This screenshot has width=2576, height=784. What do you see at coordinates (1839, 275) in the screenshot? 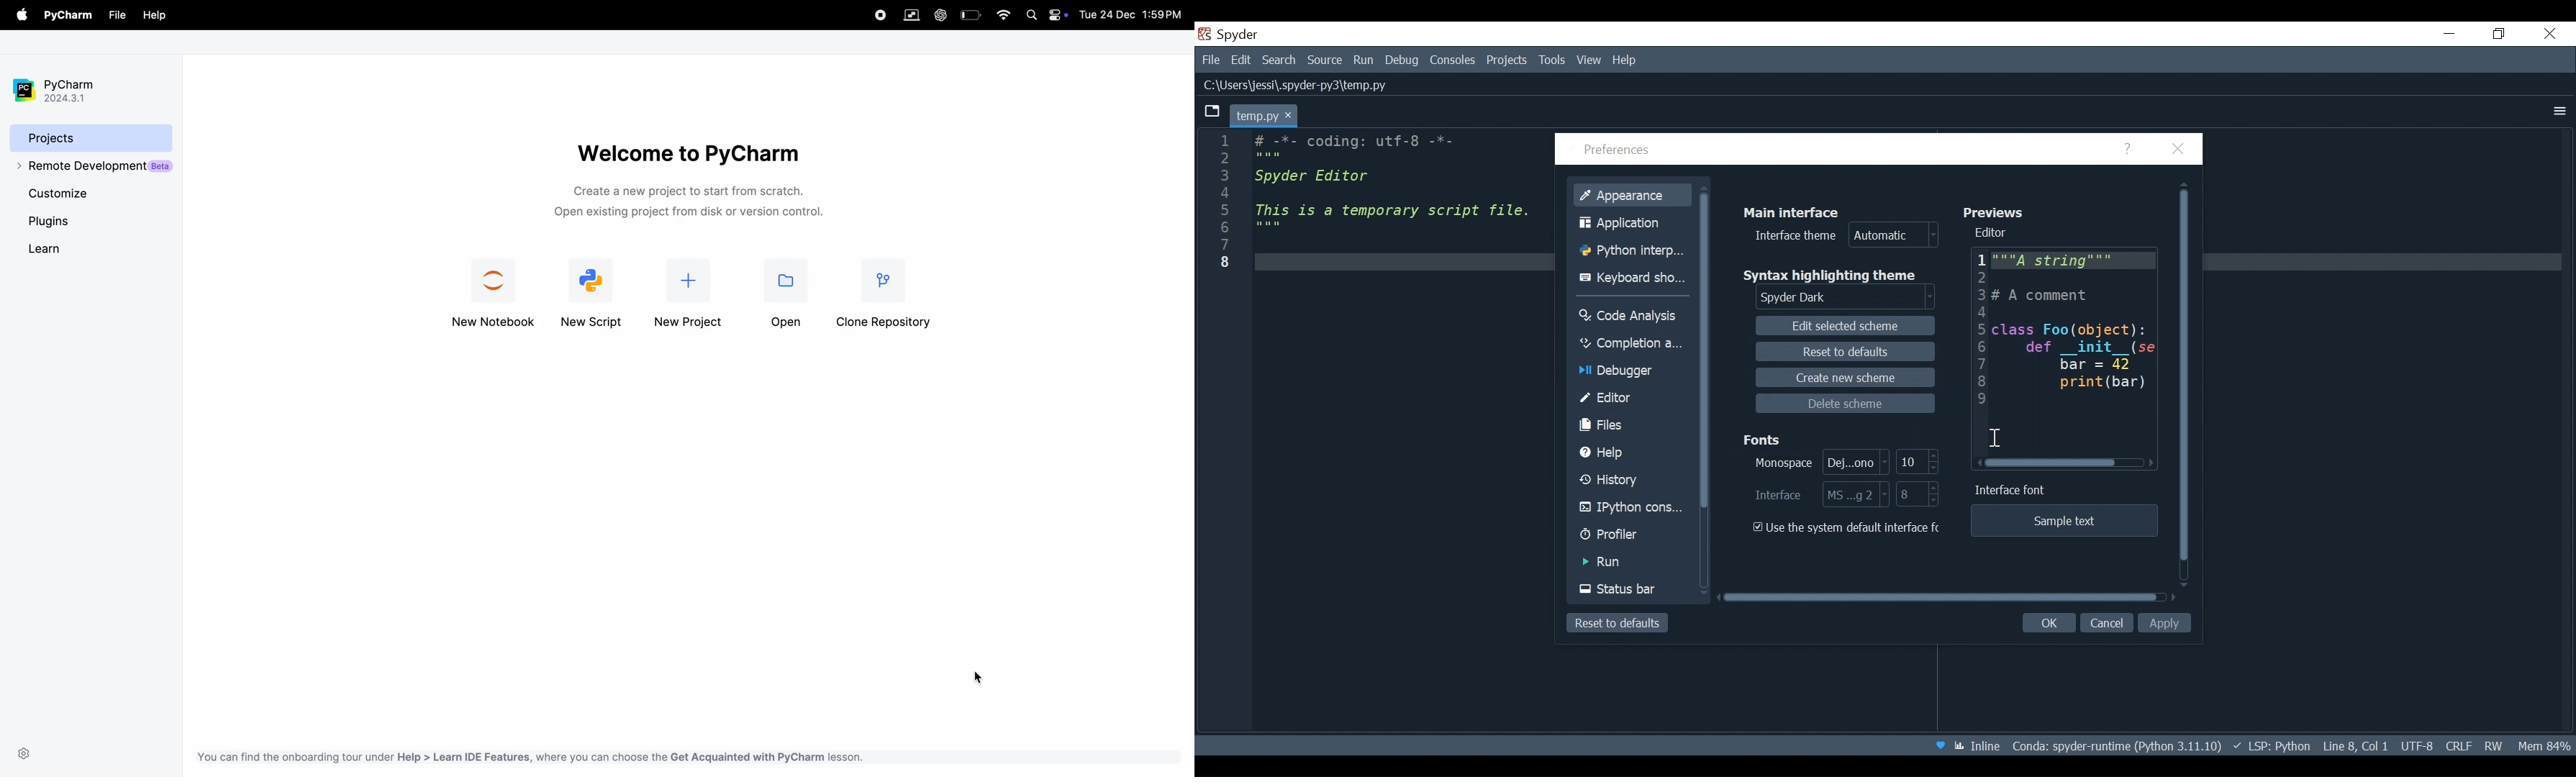
I see `Syntax highlighting theme` at bounding box center [1839, 275].